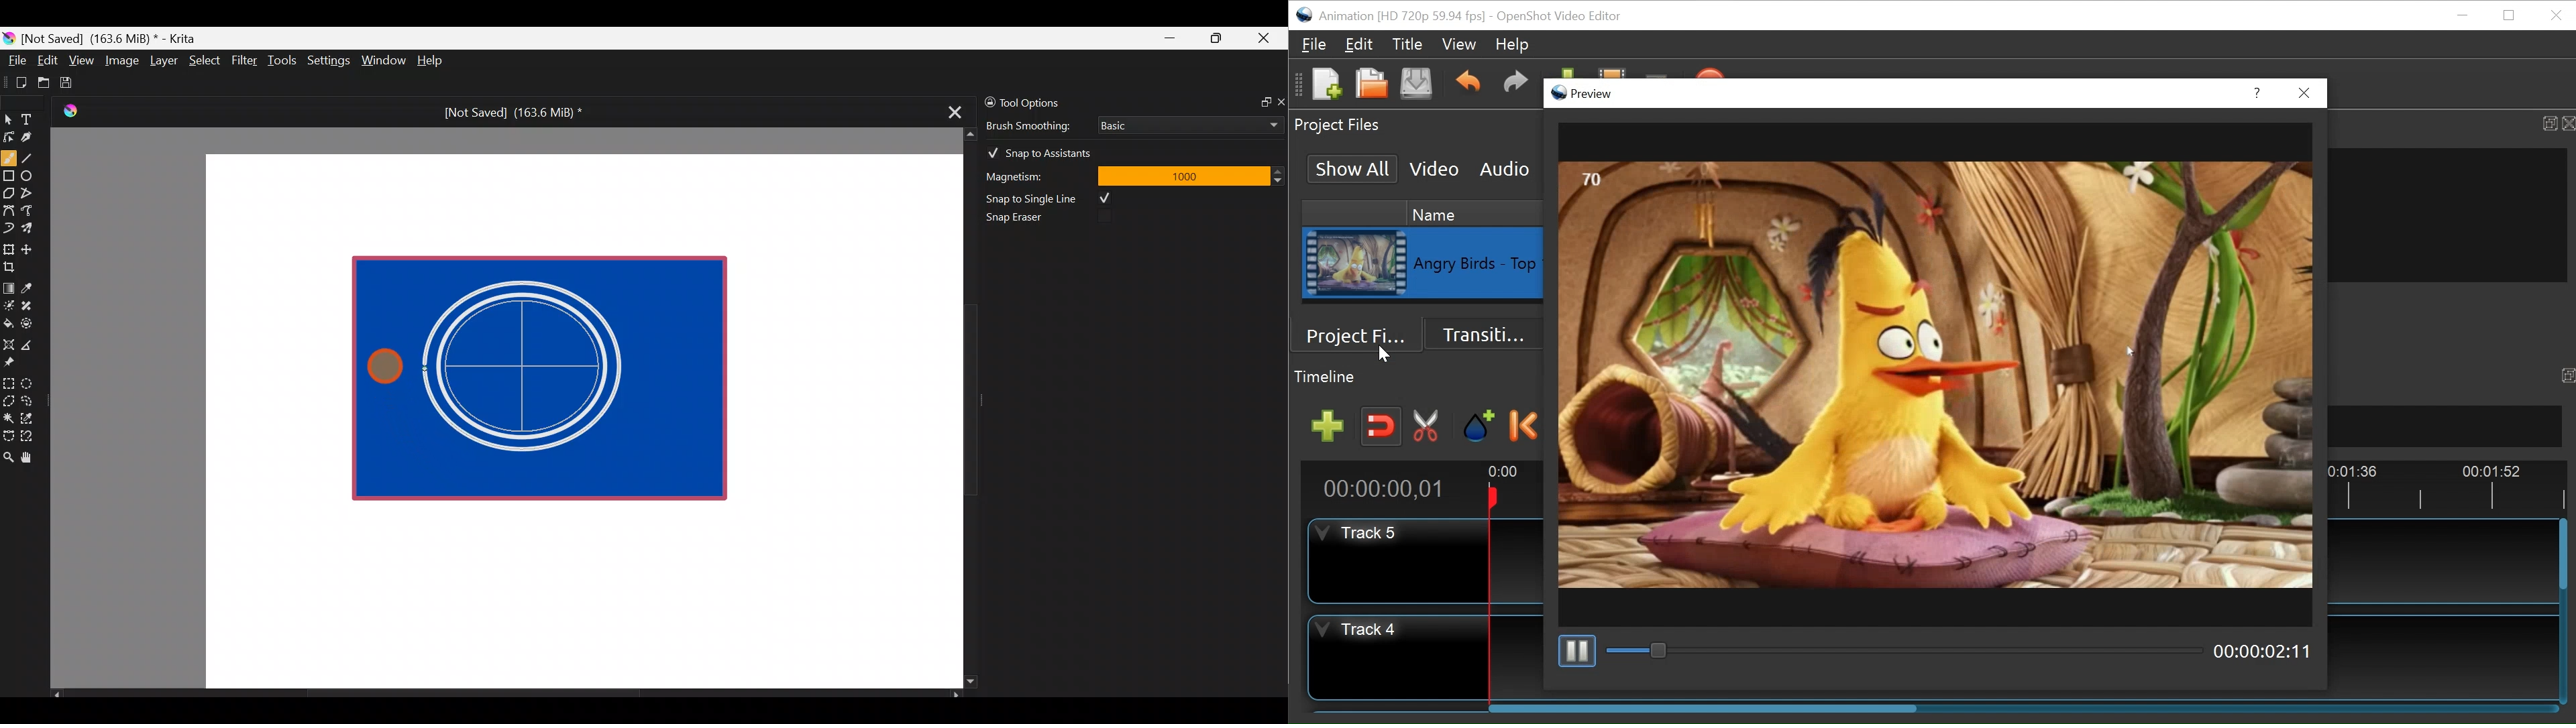 The width and height of the screenshot is (2576, 728). Describe the element at coordinates (532, 366) in the screenshot. I see `Concentric circle drawn on canvas` at that location.